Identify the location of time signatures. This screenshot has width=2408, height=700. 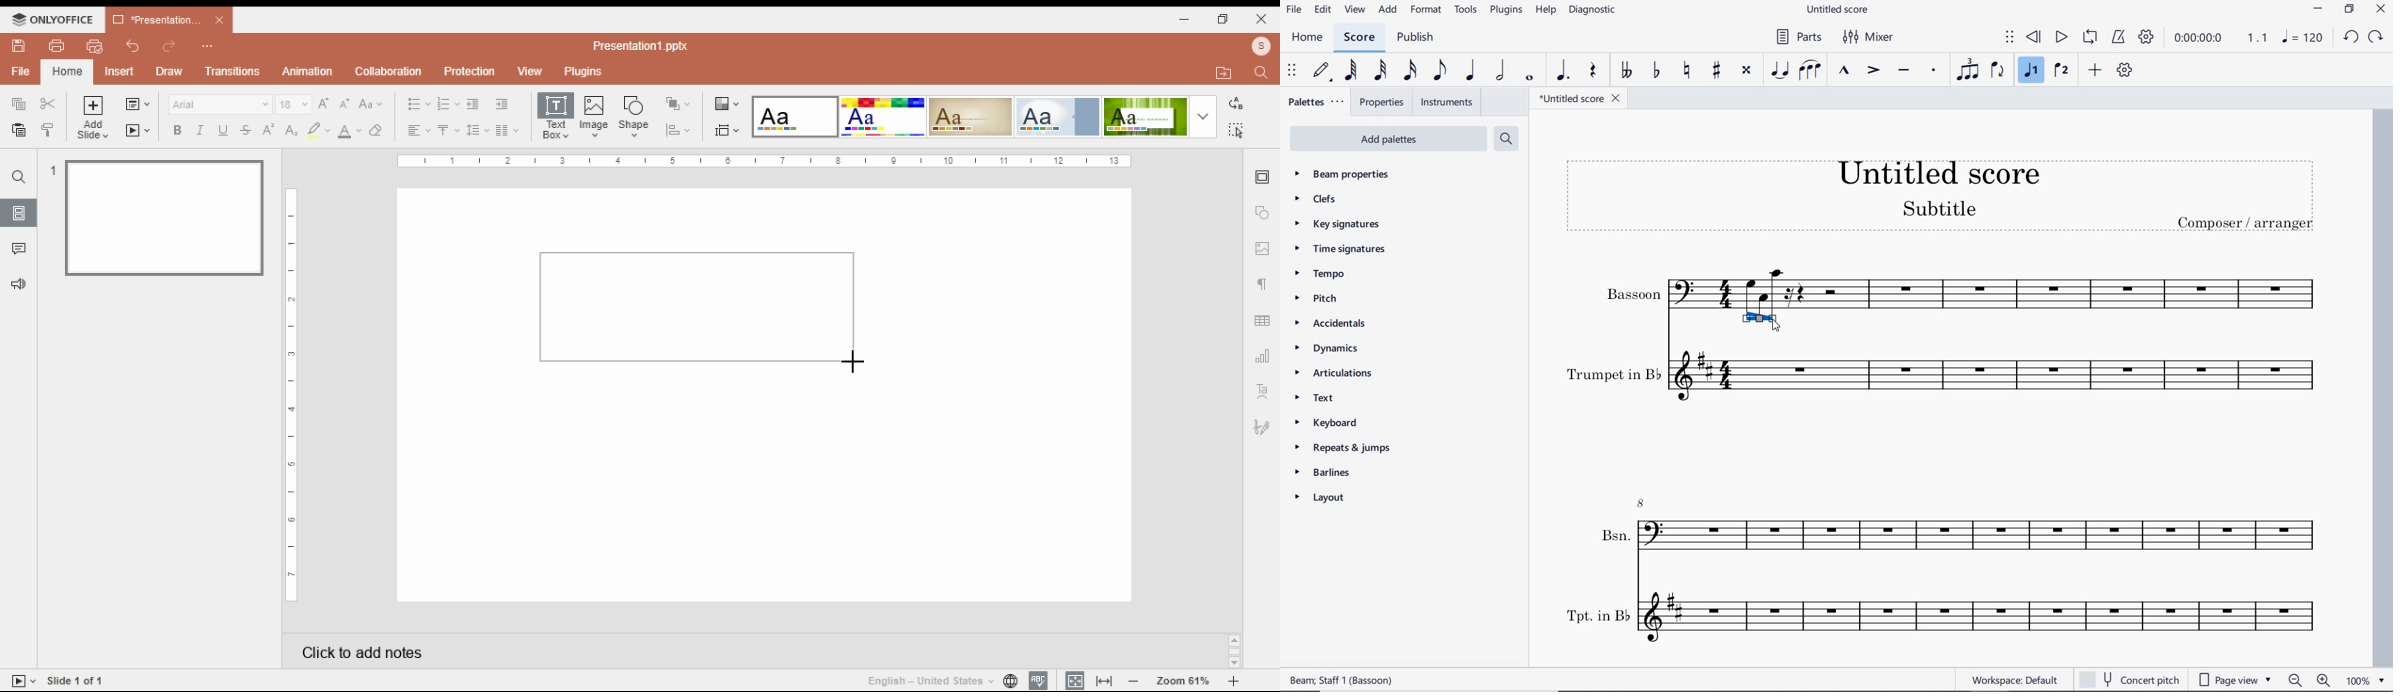
(1338, 250).